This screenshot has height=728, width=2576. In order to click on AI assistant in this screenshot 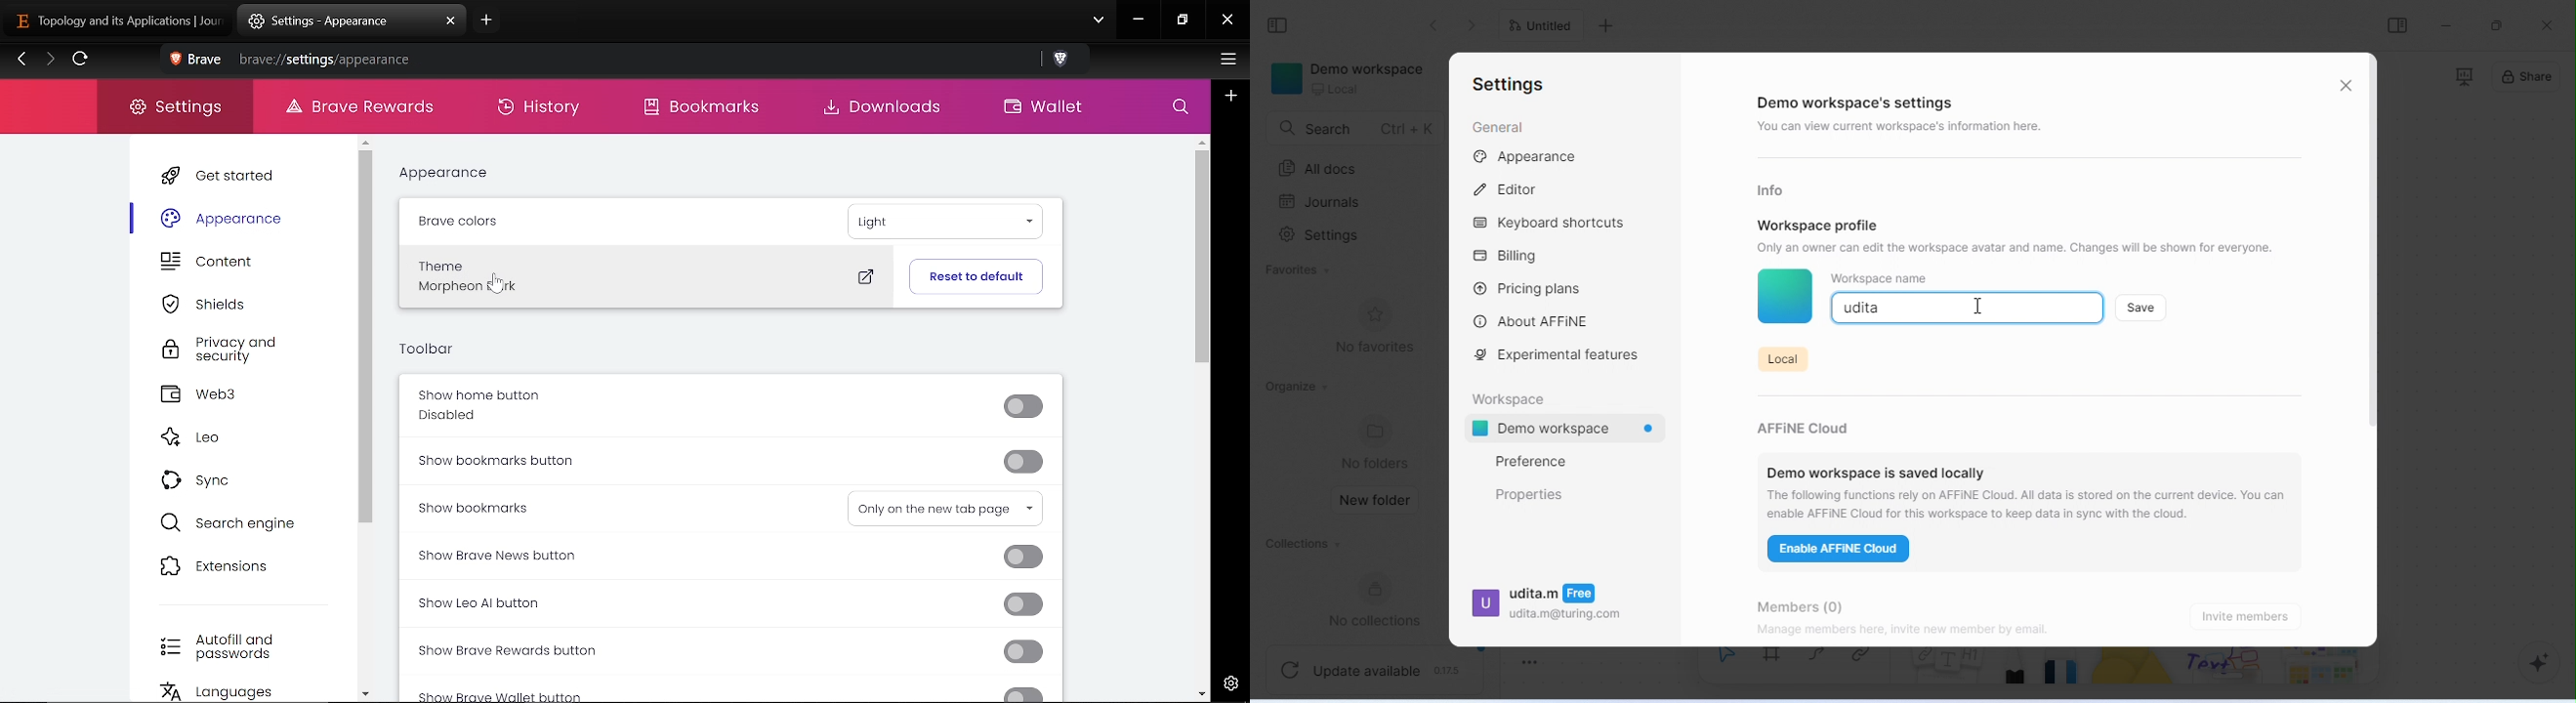, I will do `click(2532, 663)`.